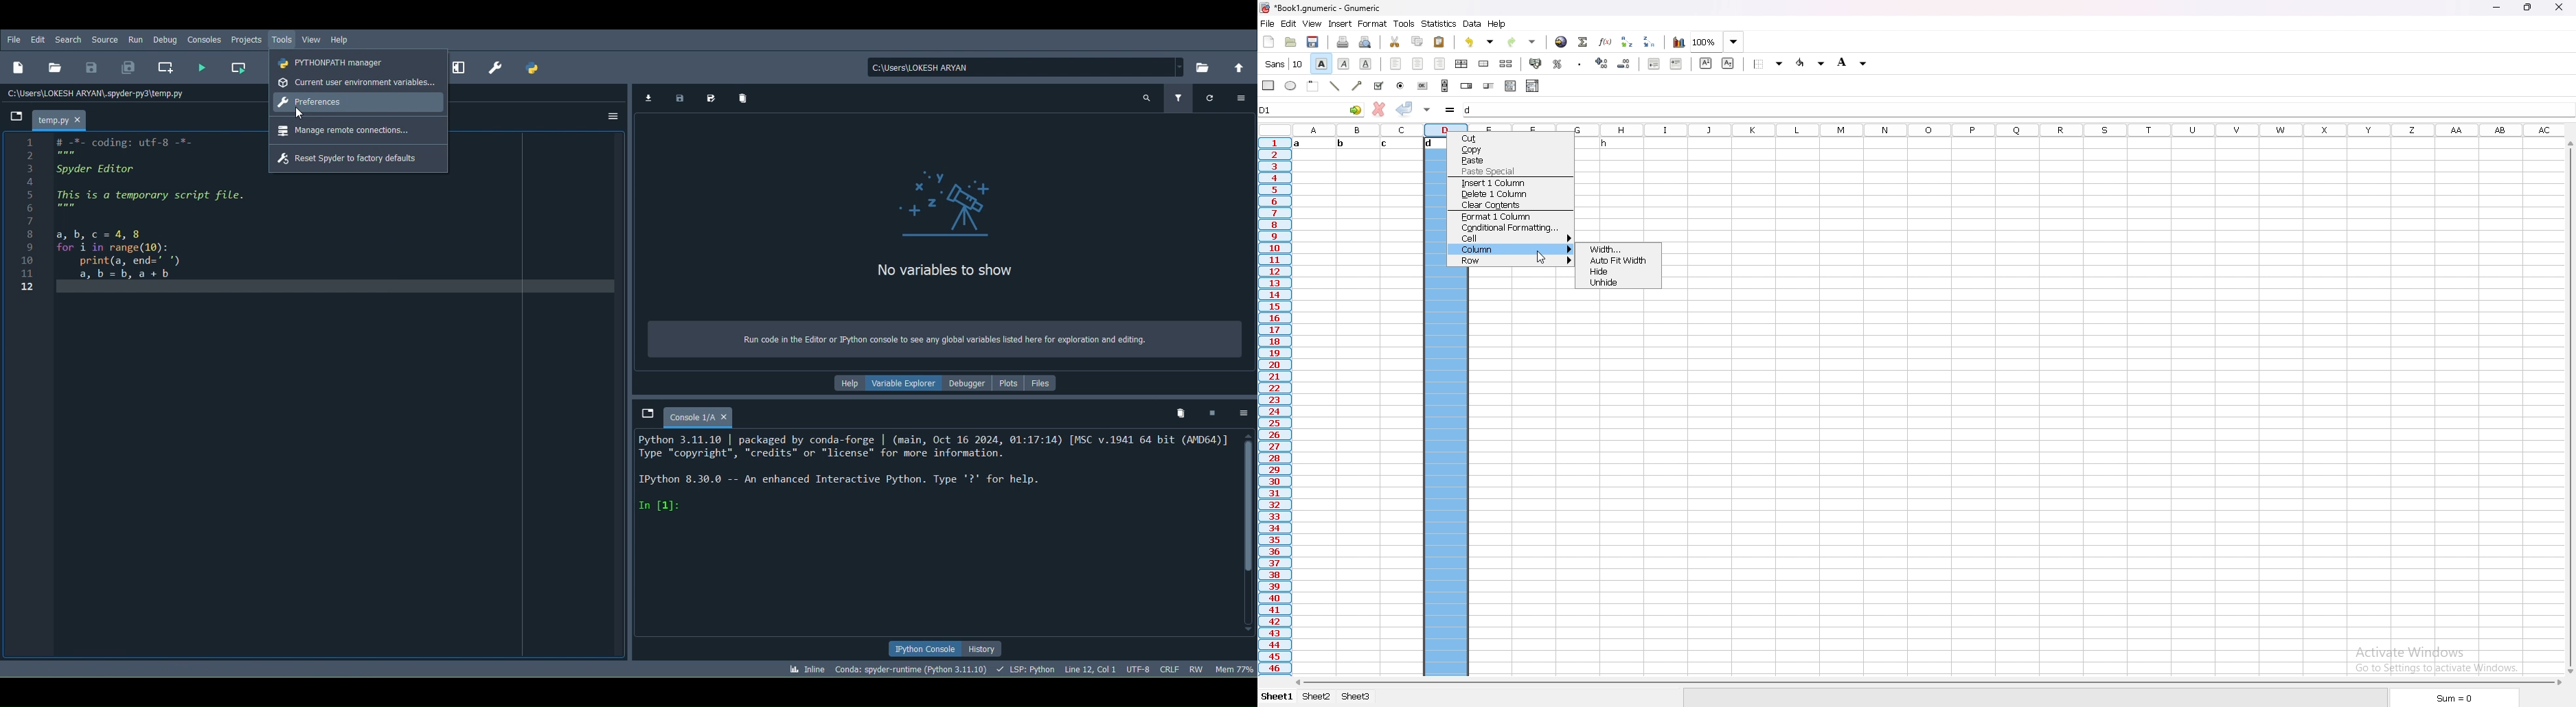 The width and height of the screenshot is (2576, 728). What do you see at coordinates (238, 65) in the screenshot?
I see `Run current cell (Ctrl + Return)` at bounding box center [238, 65].